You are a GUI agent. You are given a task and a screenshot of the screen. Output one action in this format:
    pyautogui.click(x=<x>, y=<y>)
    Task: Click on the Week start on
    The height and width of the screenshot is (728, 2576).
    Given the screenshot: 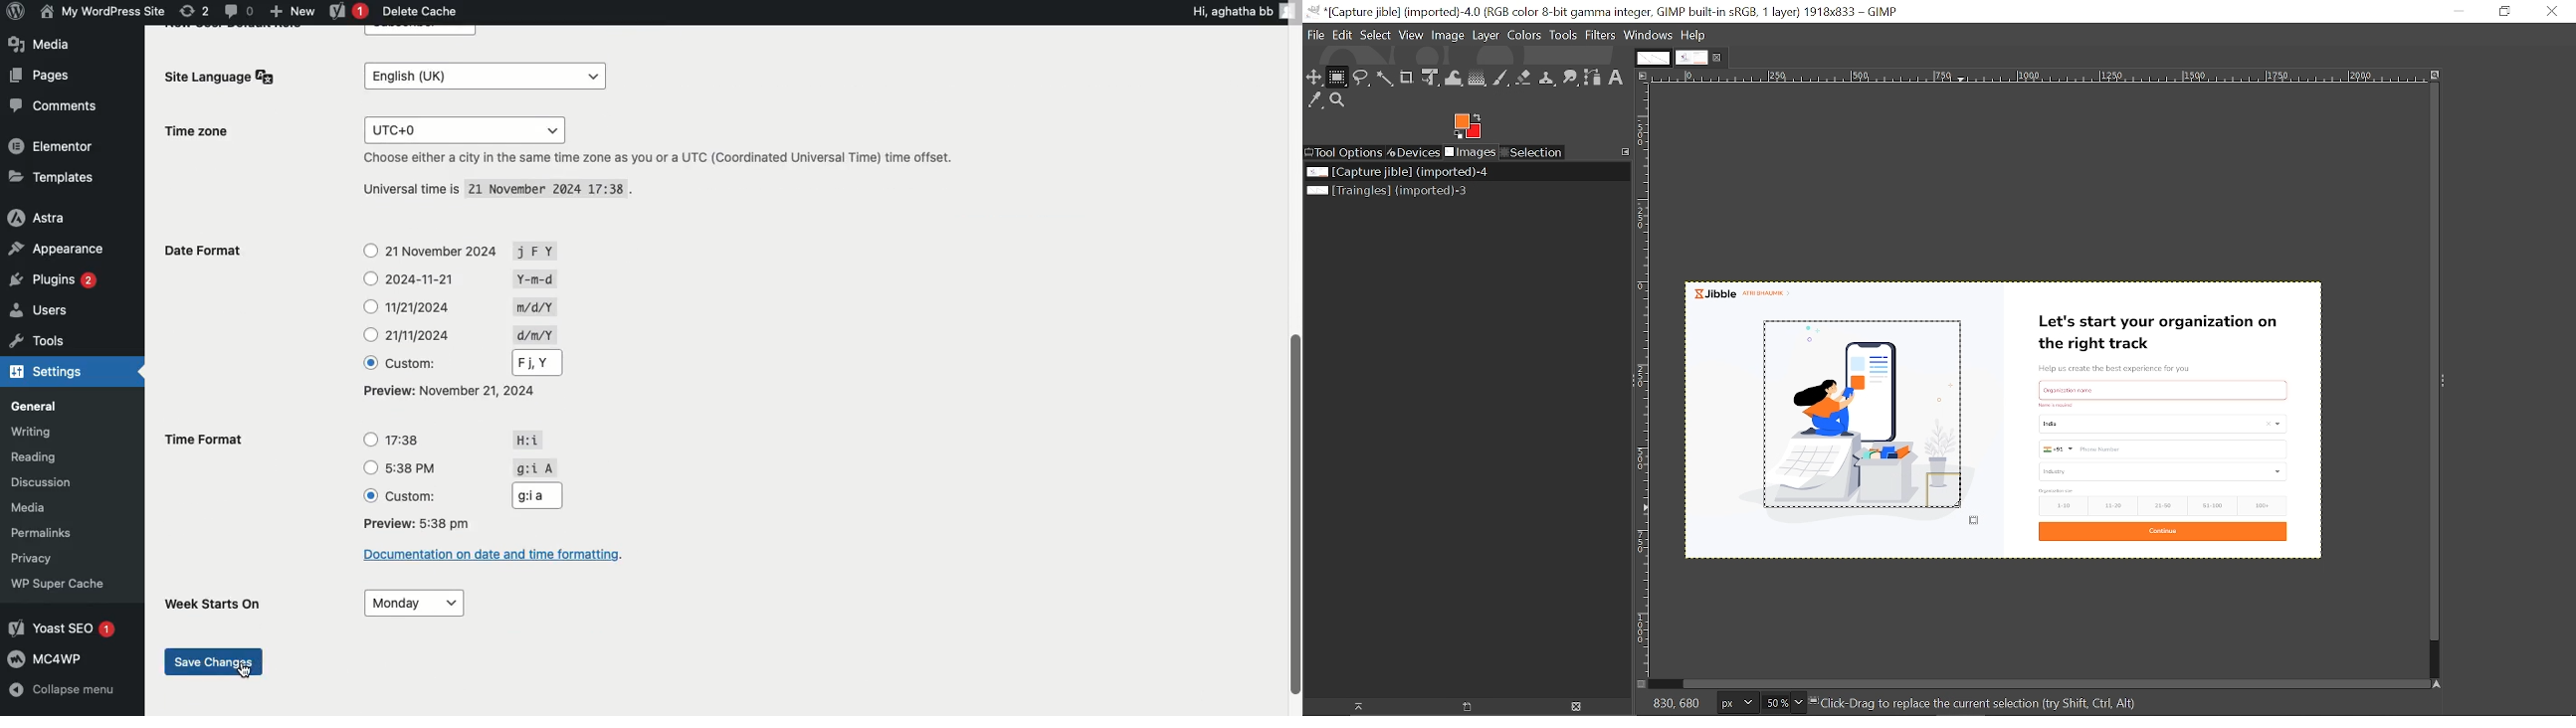 What is the action you would take?
    pyautogui.click(x=211, y=602)
    